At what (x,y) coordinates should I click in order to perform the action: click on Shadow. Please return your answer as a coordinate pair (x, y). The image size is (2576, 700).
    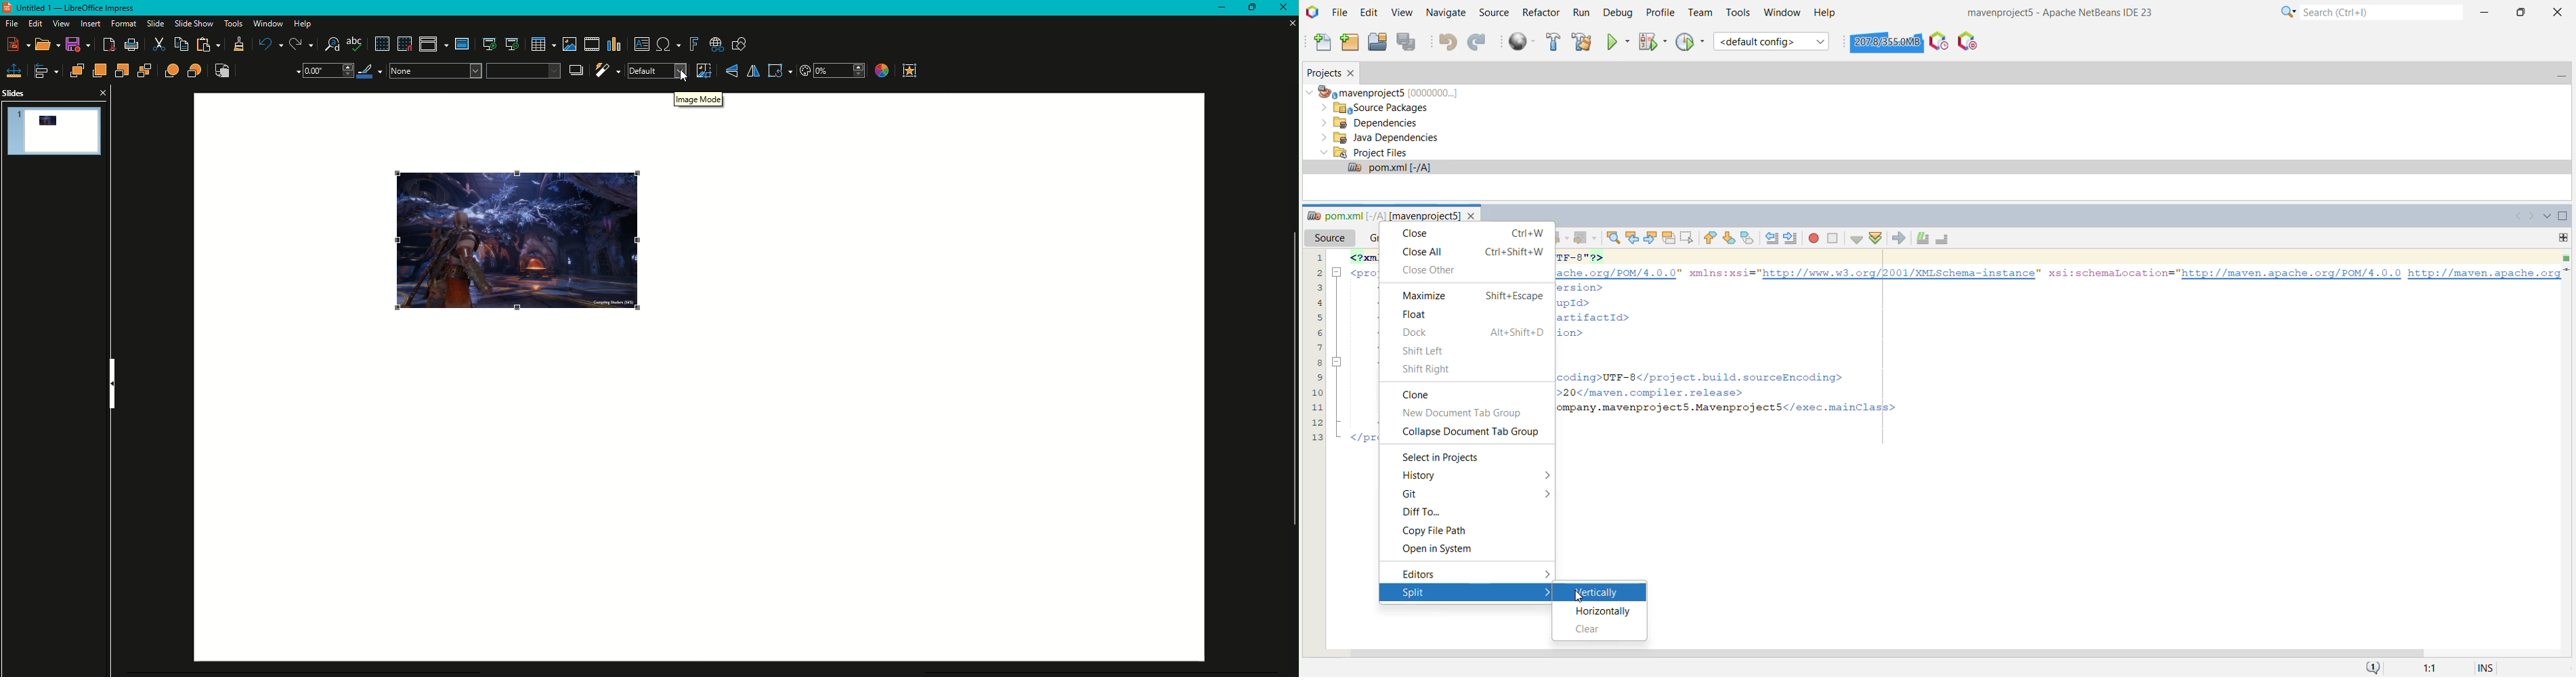
    Looking at the image, I should click on (577, 70).